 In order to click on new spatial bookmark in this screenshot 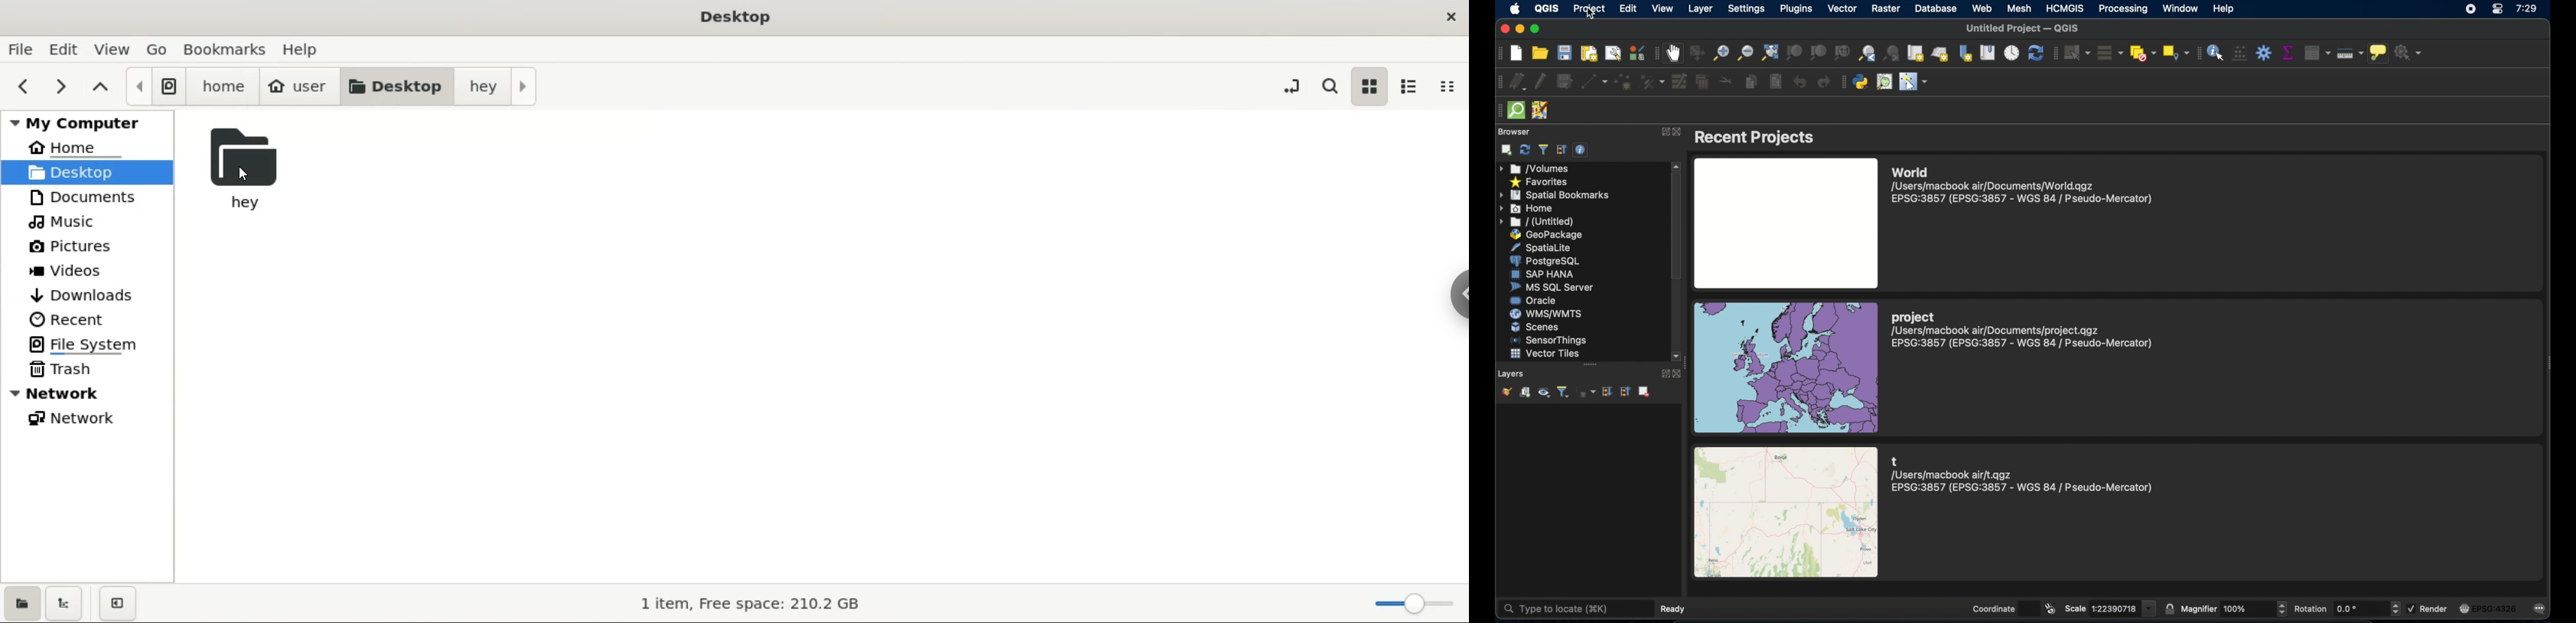, I will do `click(1963, 53)`.